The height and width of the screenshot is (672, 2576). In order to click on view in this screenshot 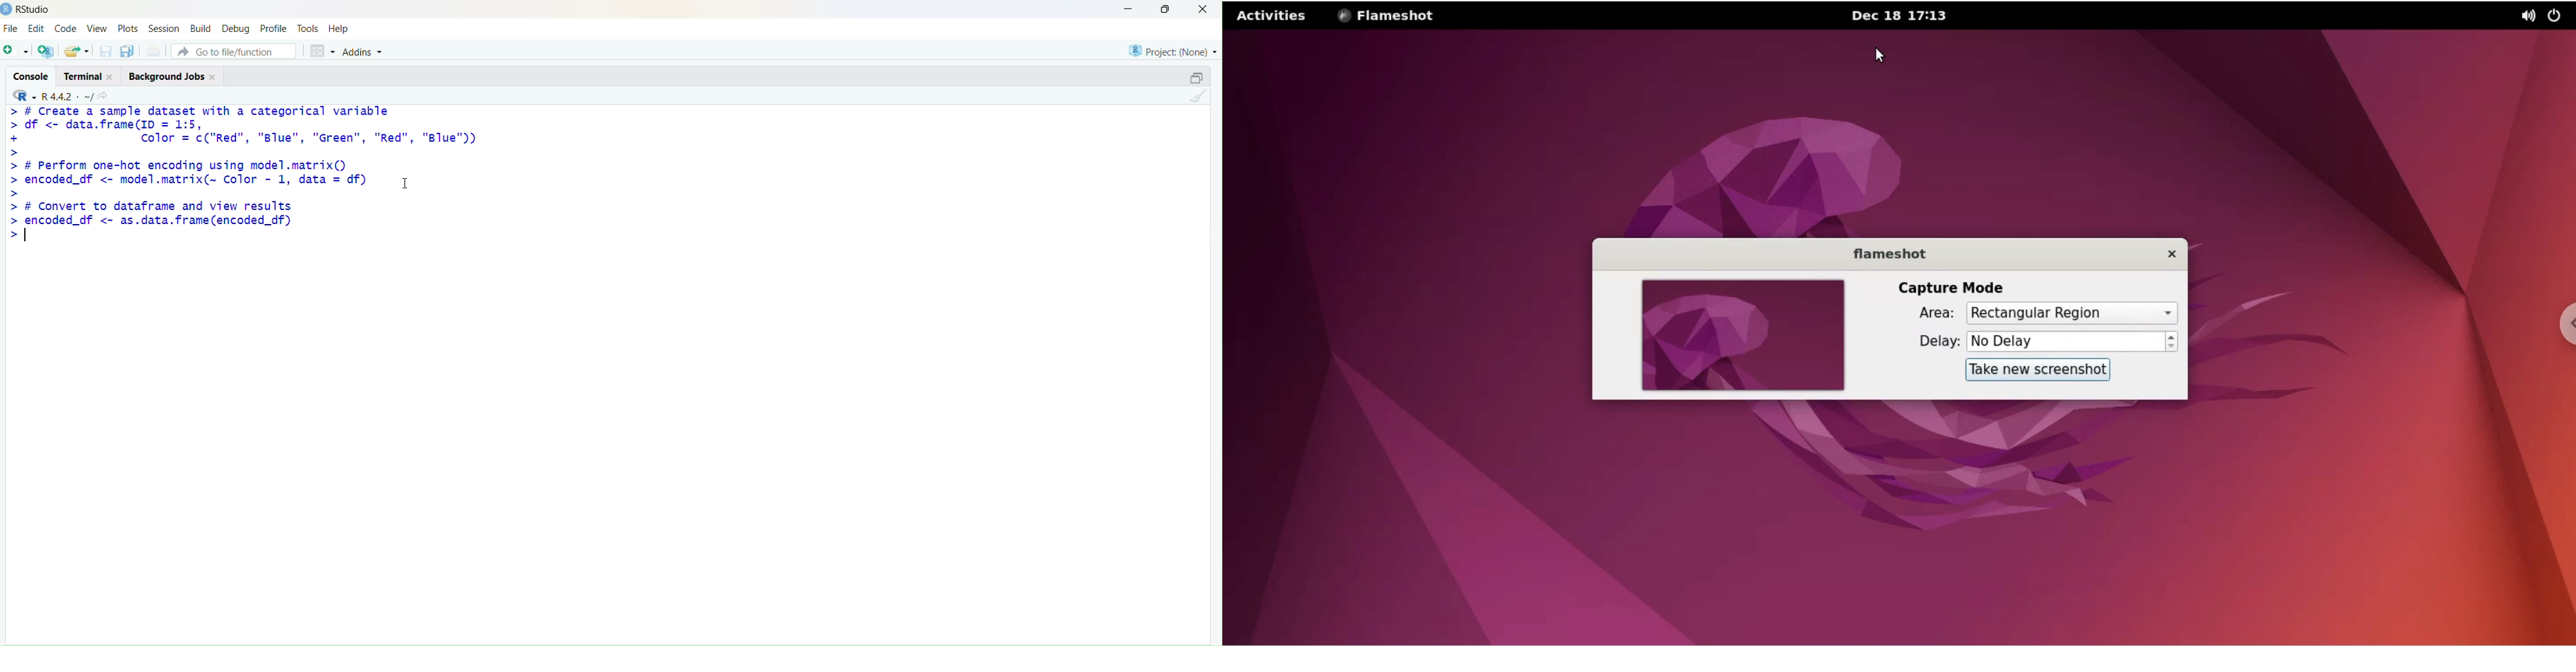, I will do `click(98, 28)`.